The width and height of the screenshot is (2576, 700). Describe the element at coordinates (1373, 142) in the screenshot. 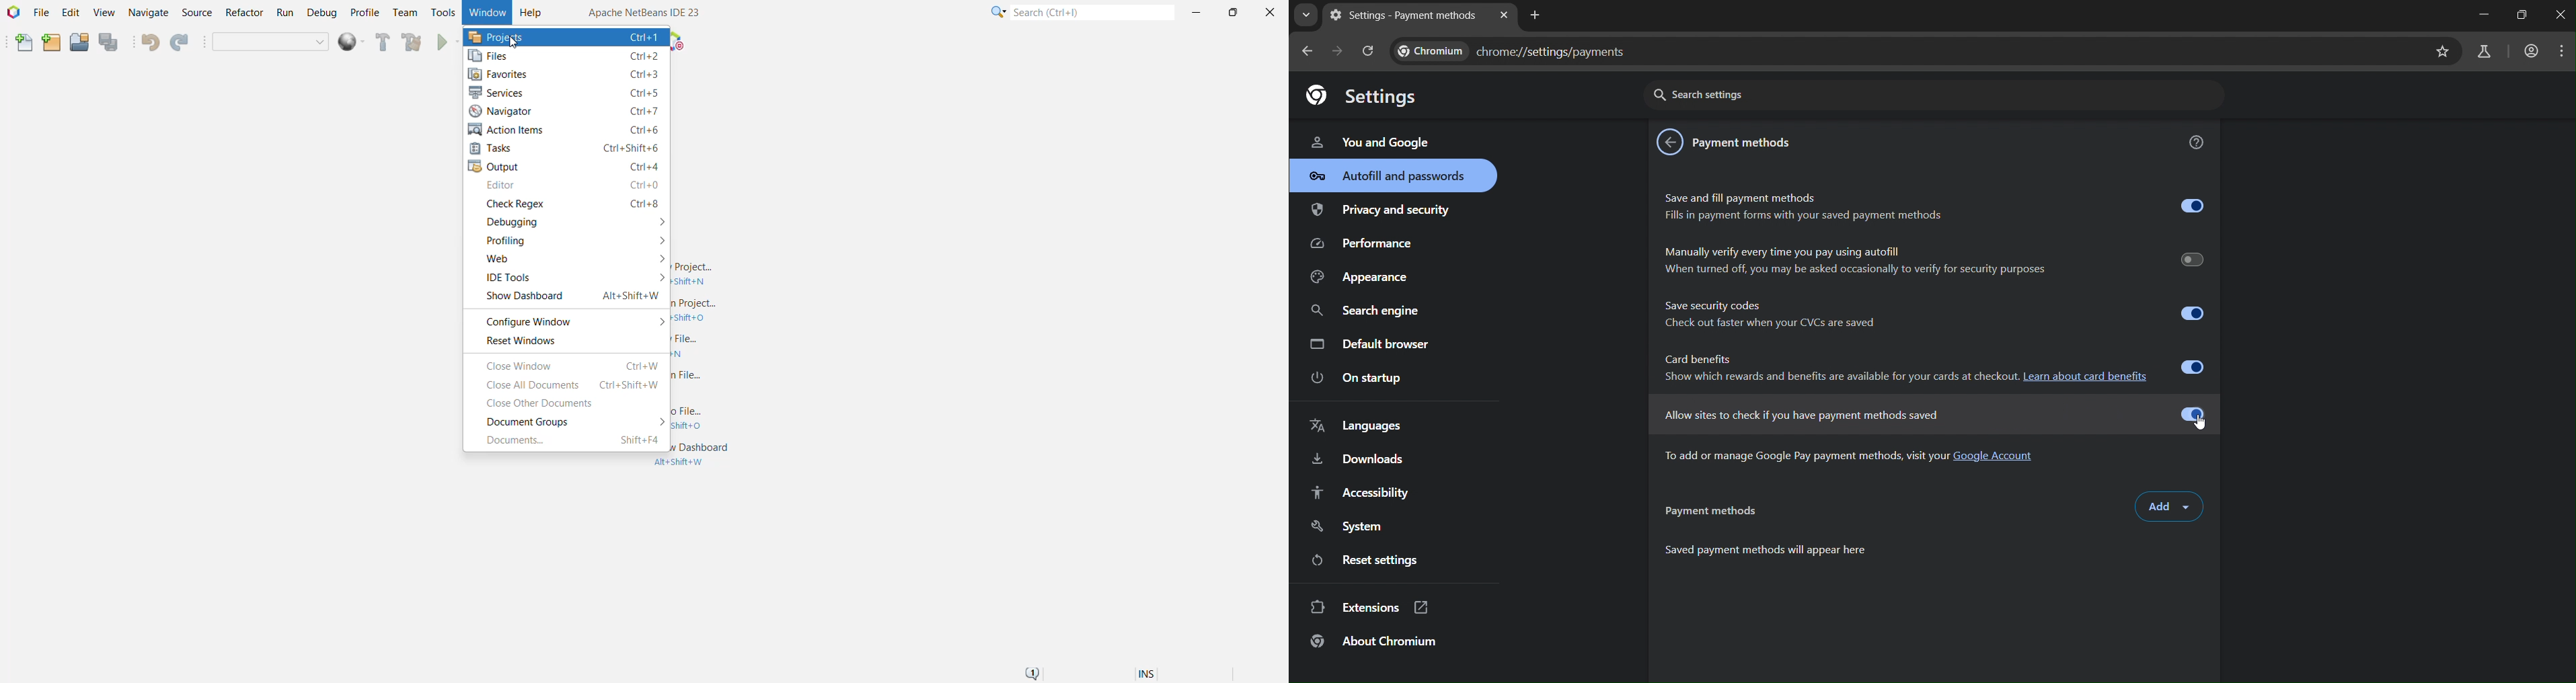

I see `you & google` at that location.